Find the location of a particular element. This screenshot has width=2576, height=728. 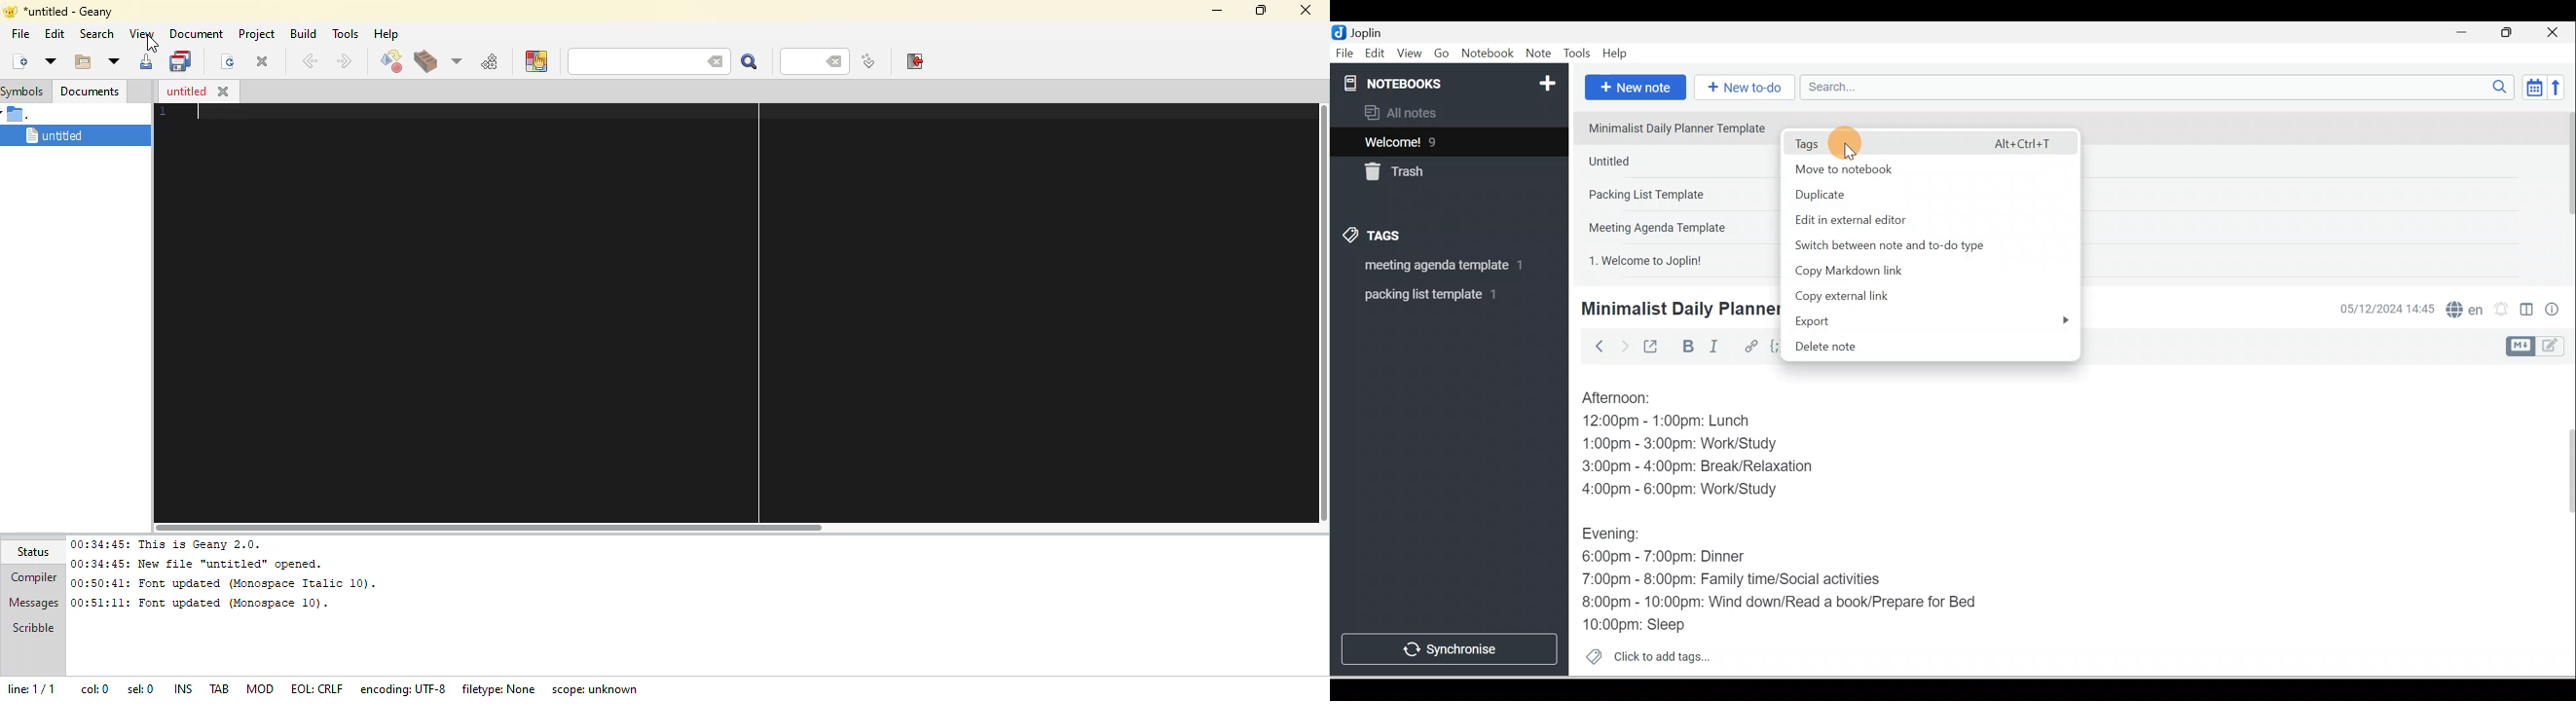

1:00pm - 3:00pm: Work/Study is located at coordinates (1680, 445).